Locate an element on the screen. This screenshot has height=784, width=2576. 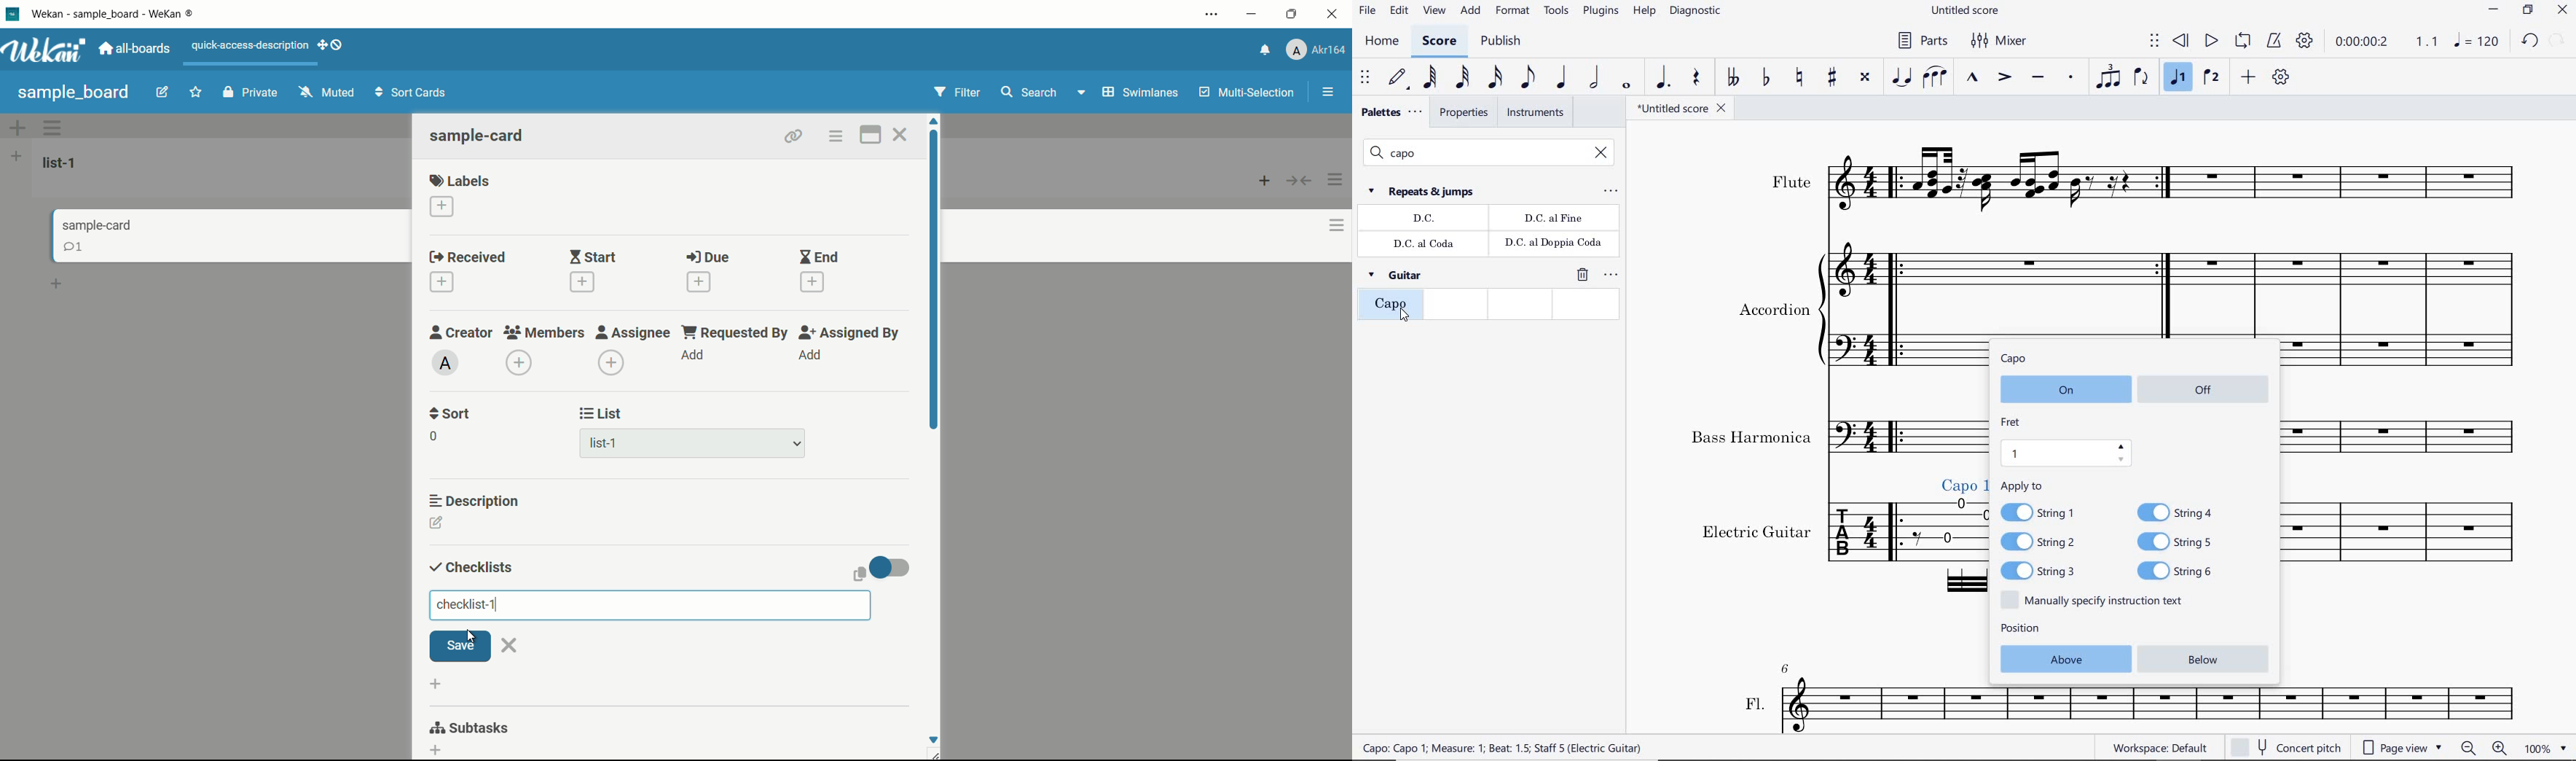
labels is located at coordinates (461, 179).